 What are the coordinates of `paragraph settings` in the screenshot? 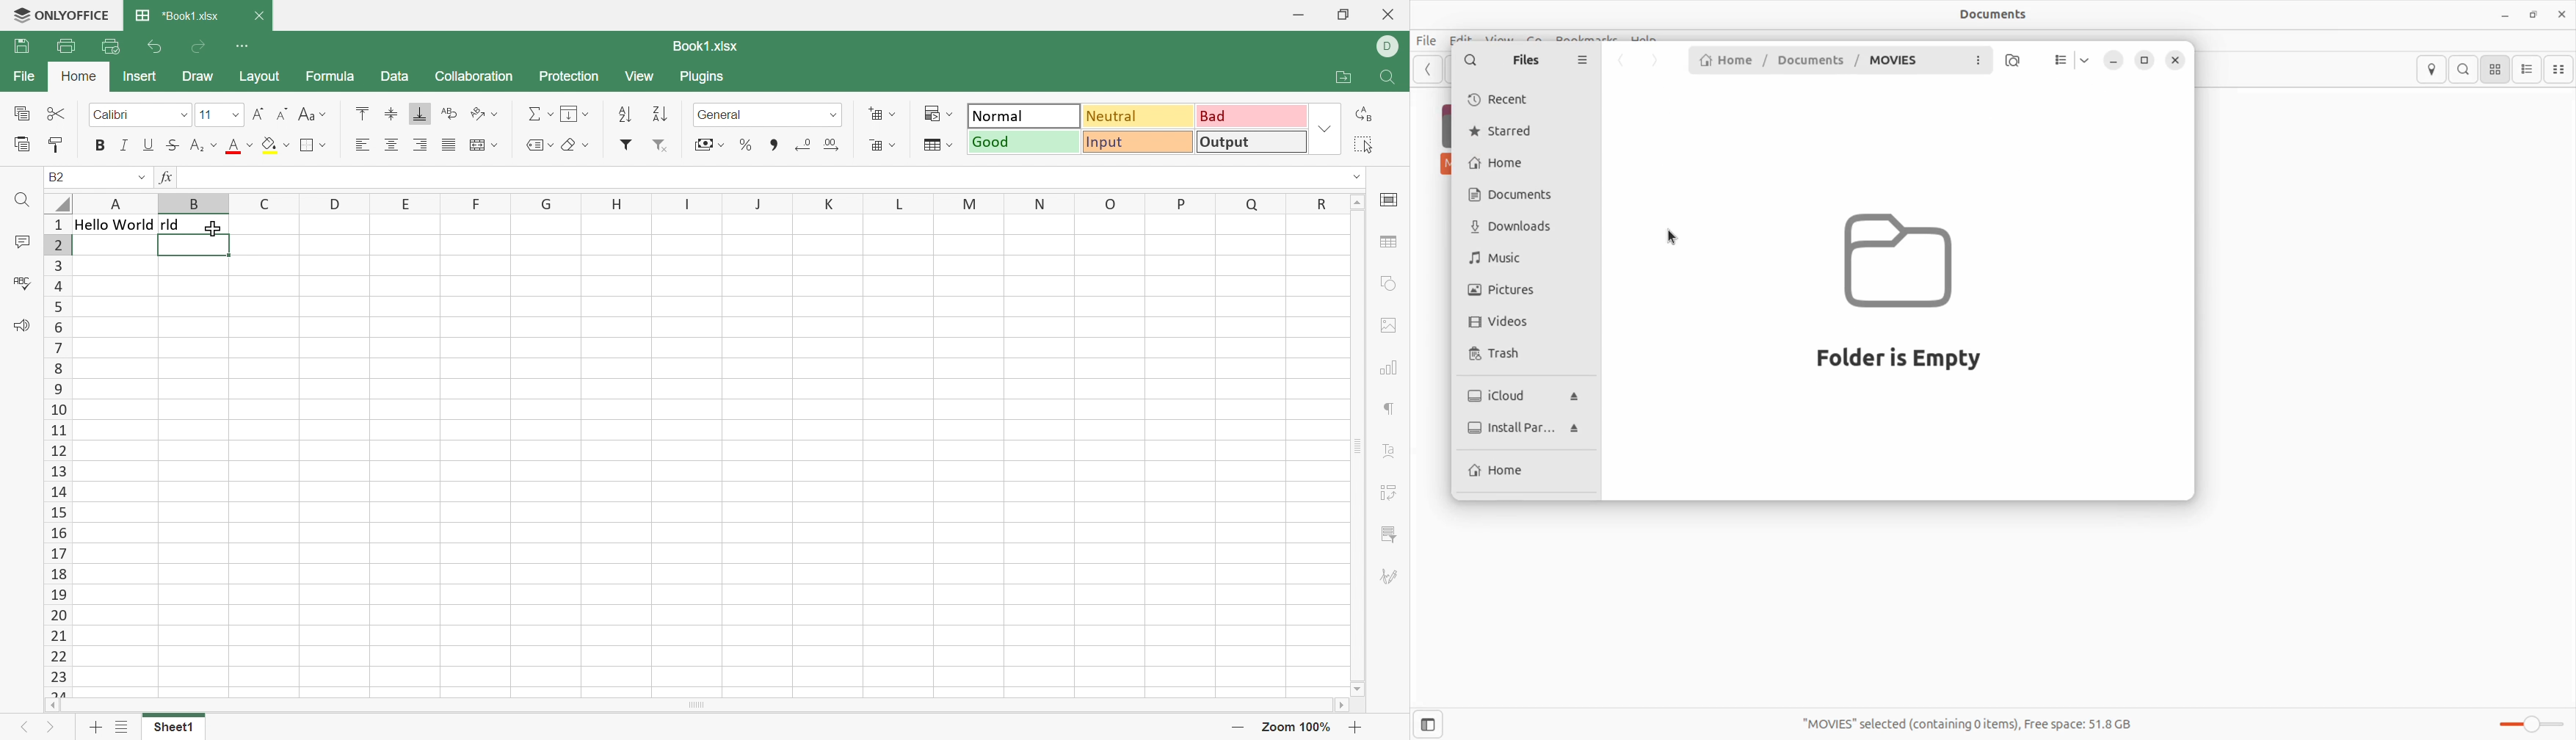 It's located at (1390, 408).